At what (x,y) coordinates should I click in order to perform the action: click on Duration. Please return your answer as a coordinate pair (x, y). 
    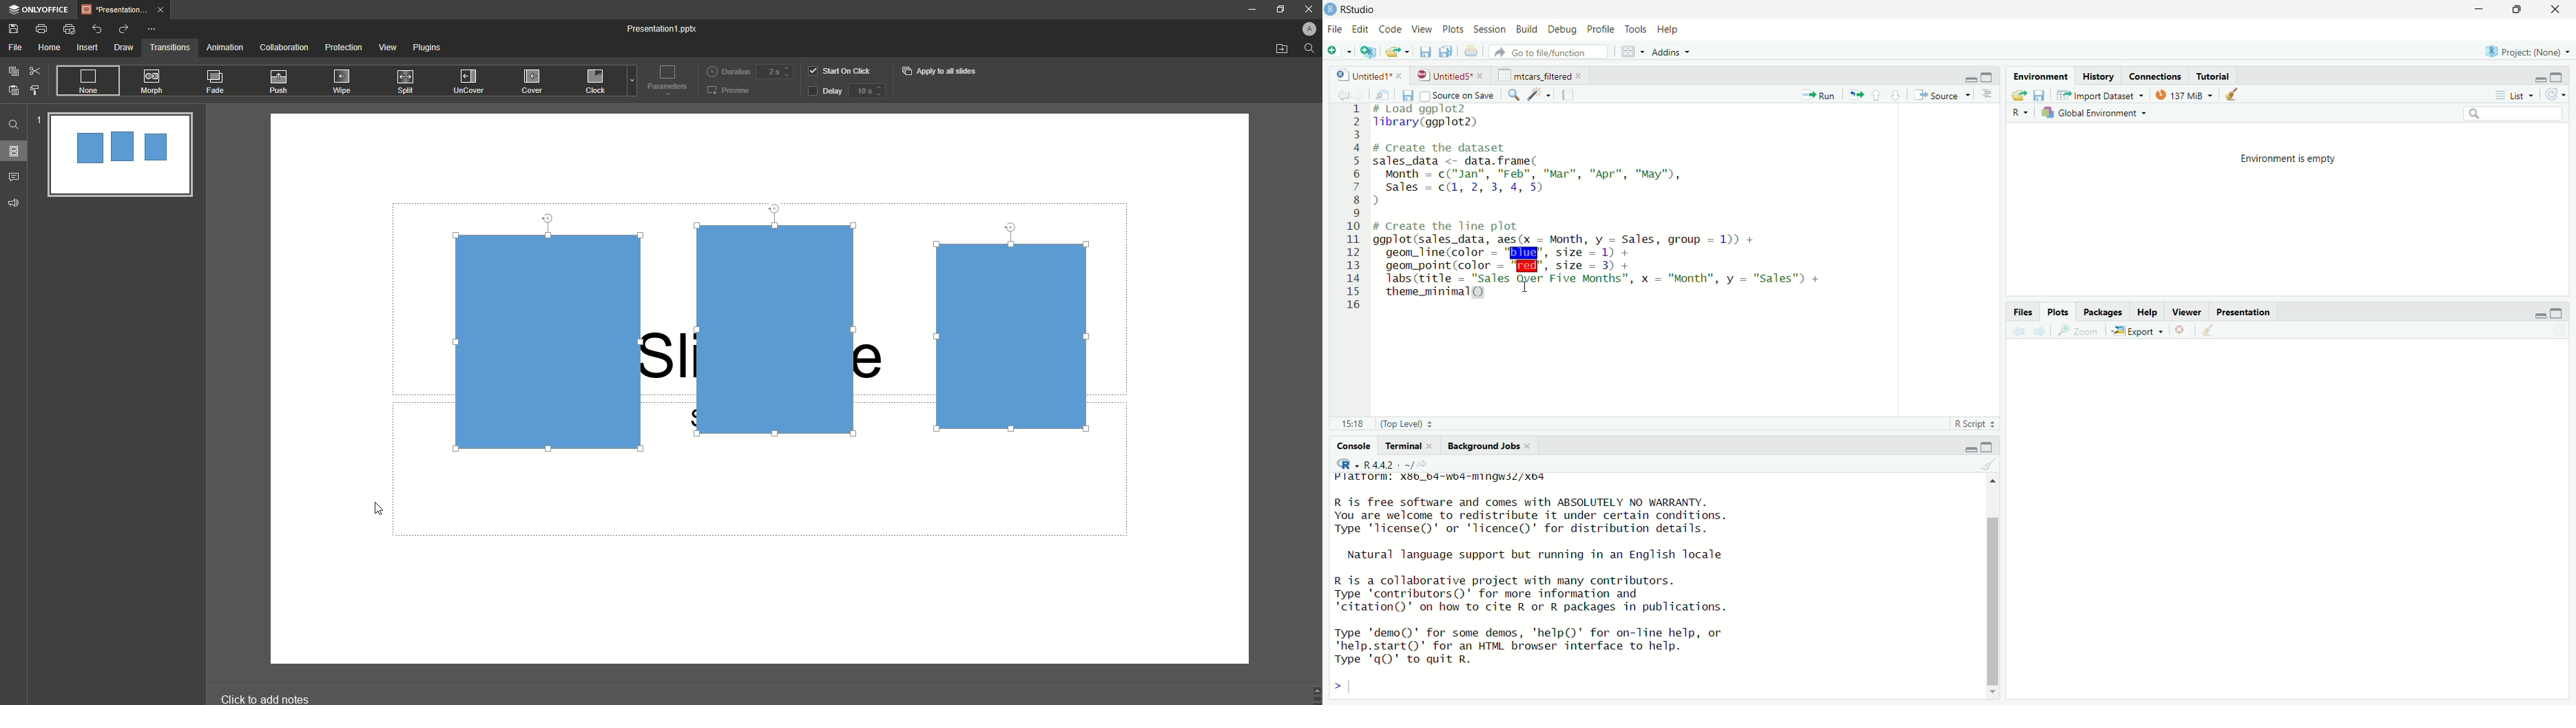
    Looking at the image, I should click on (728, 70).